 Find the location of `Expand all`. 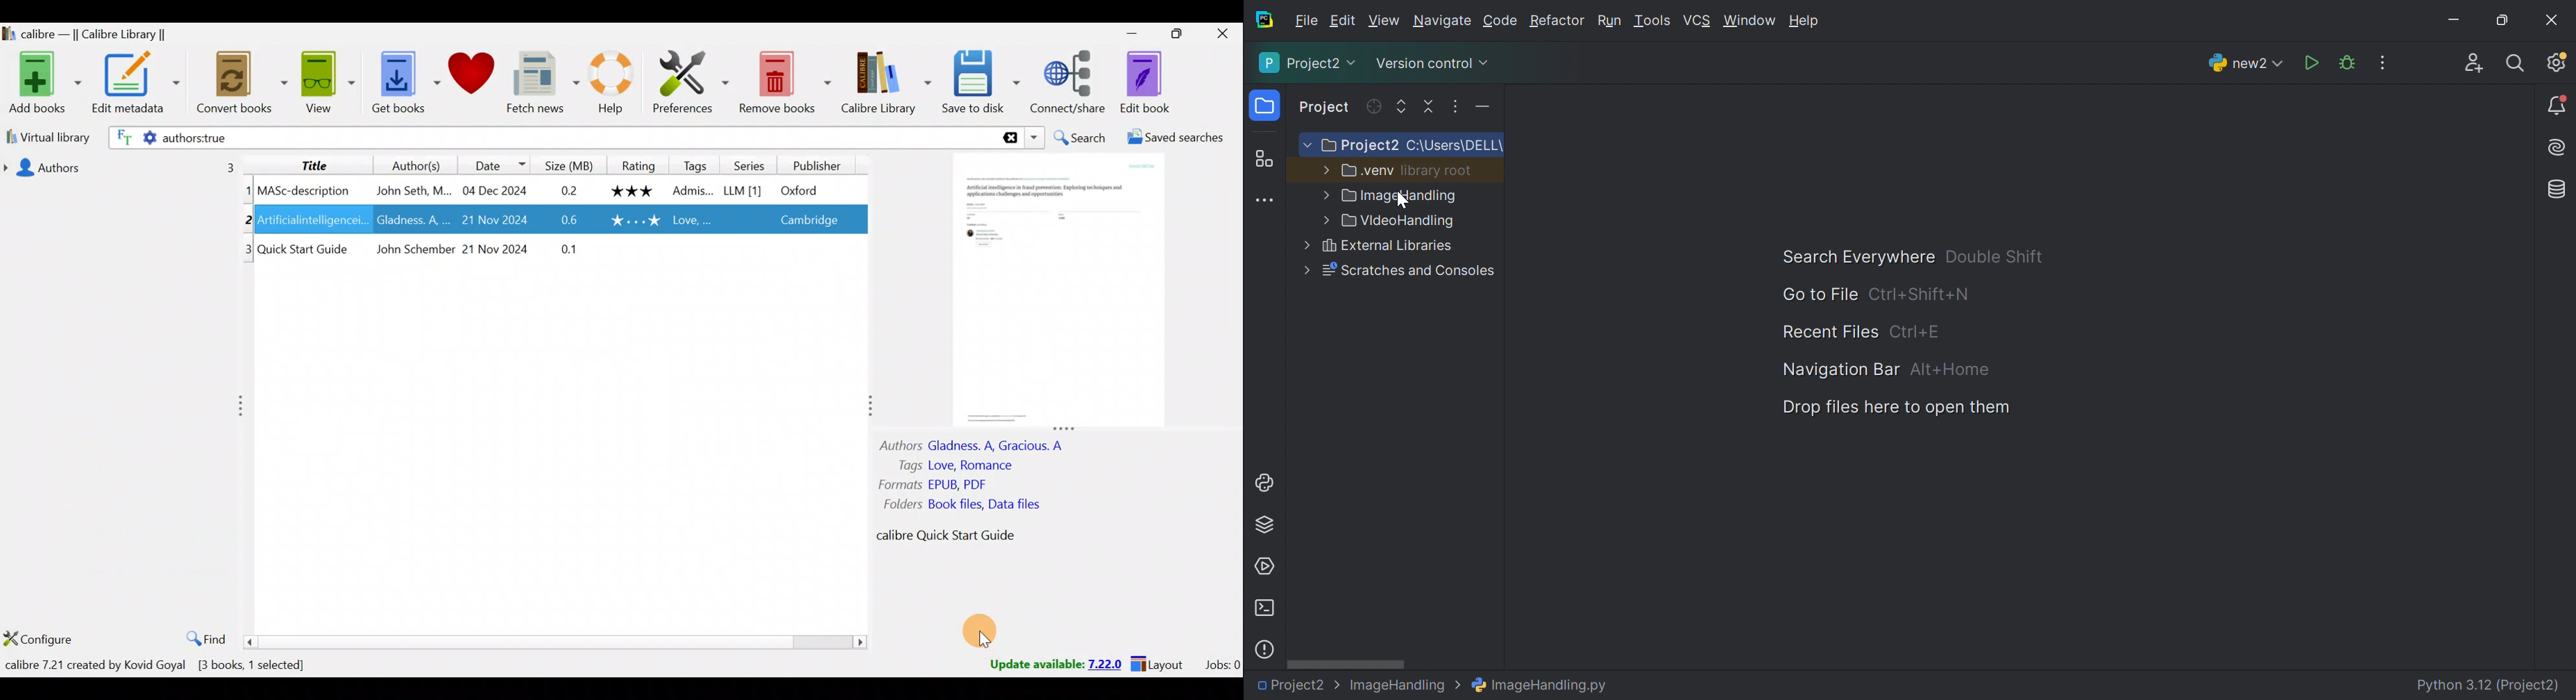

Expand all is located at coordinates (1402, 108).